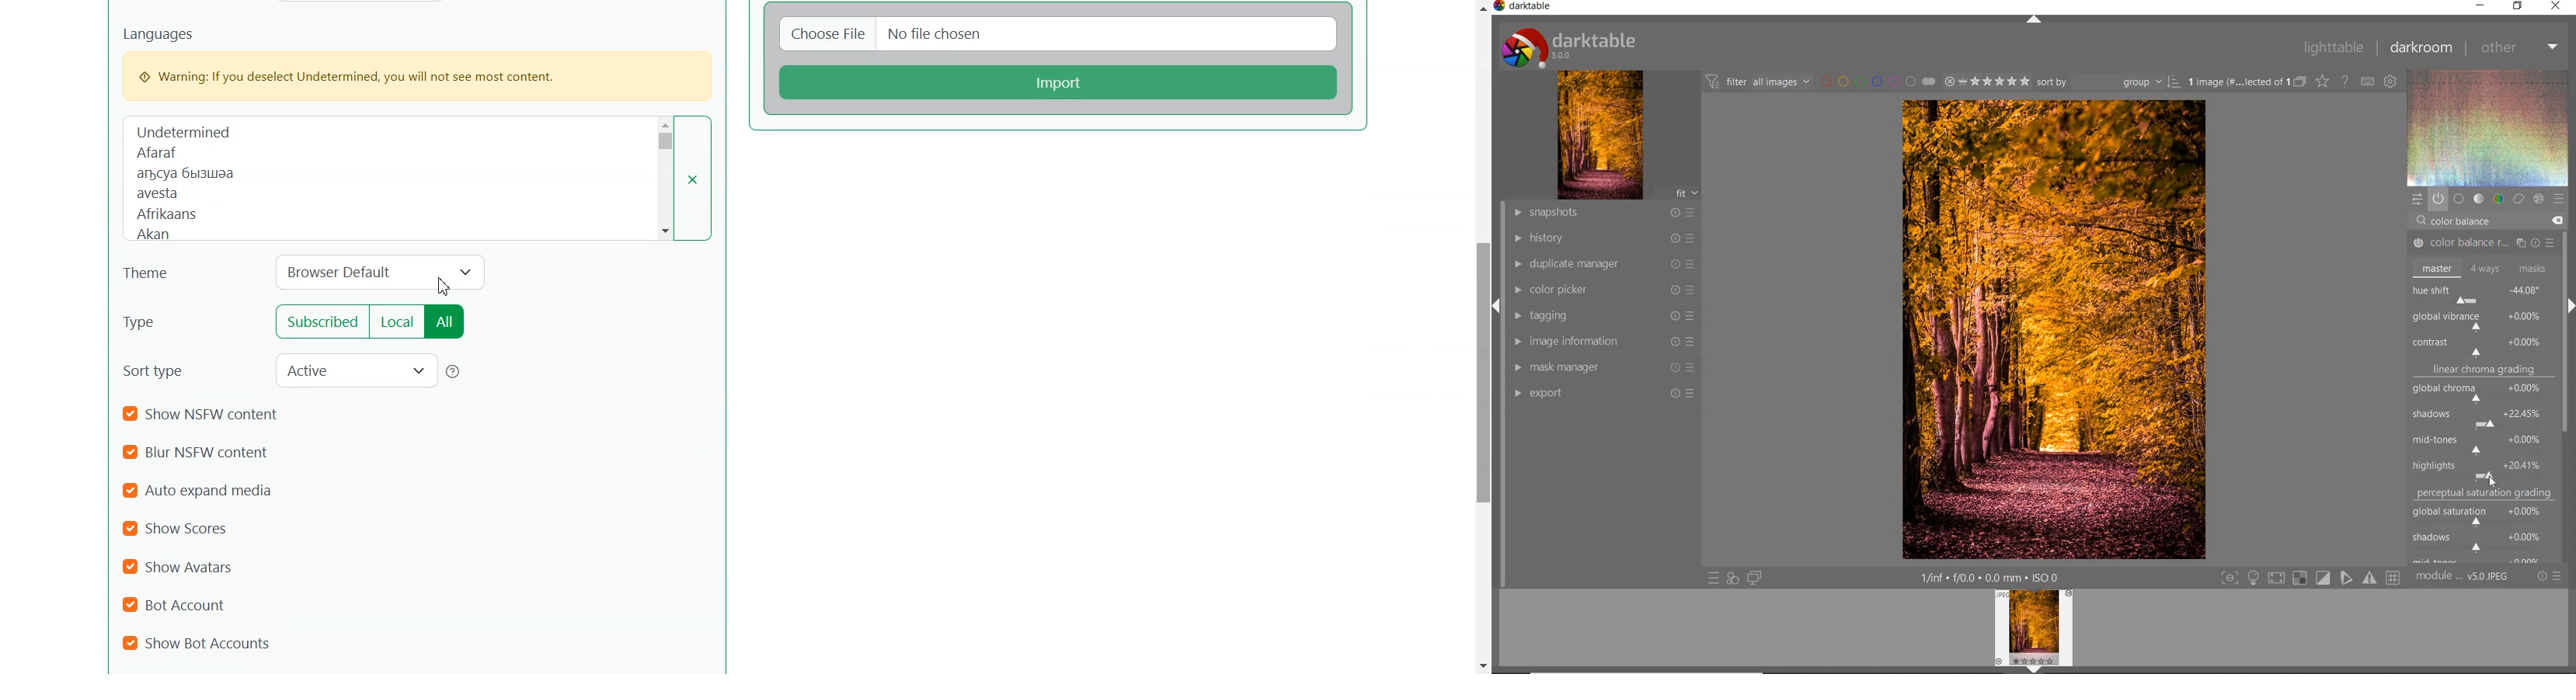 This screenshot has height=700, width=2576. I want to click on wave form, so click(2487, 128).